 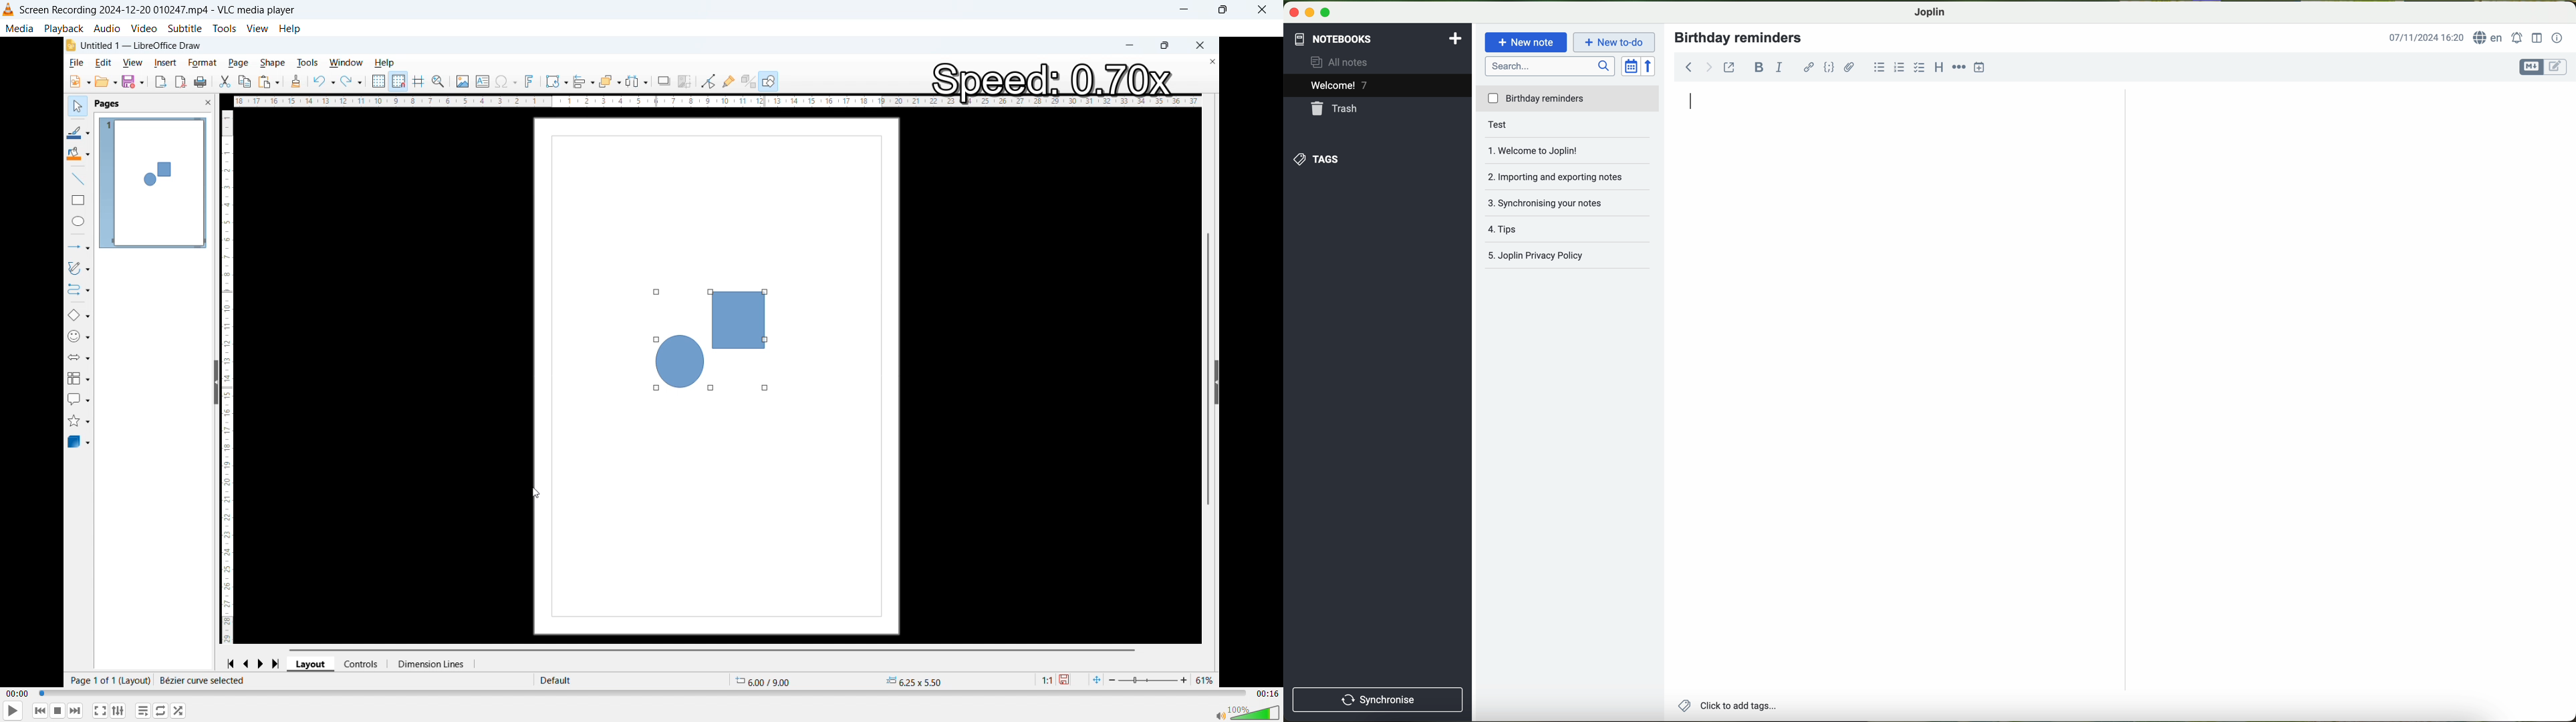 I want to click on reverse sort order, so click(x=1649, y=65).